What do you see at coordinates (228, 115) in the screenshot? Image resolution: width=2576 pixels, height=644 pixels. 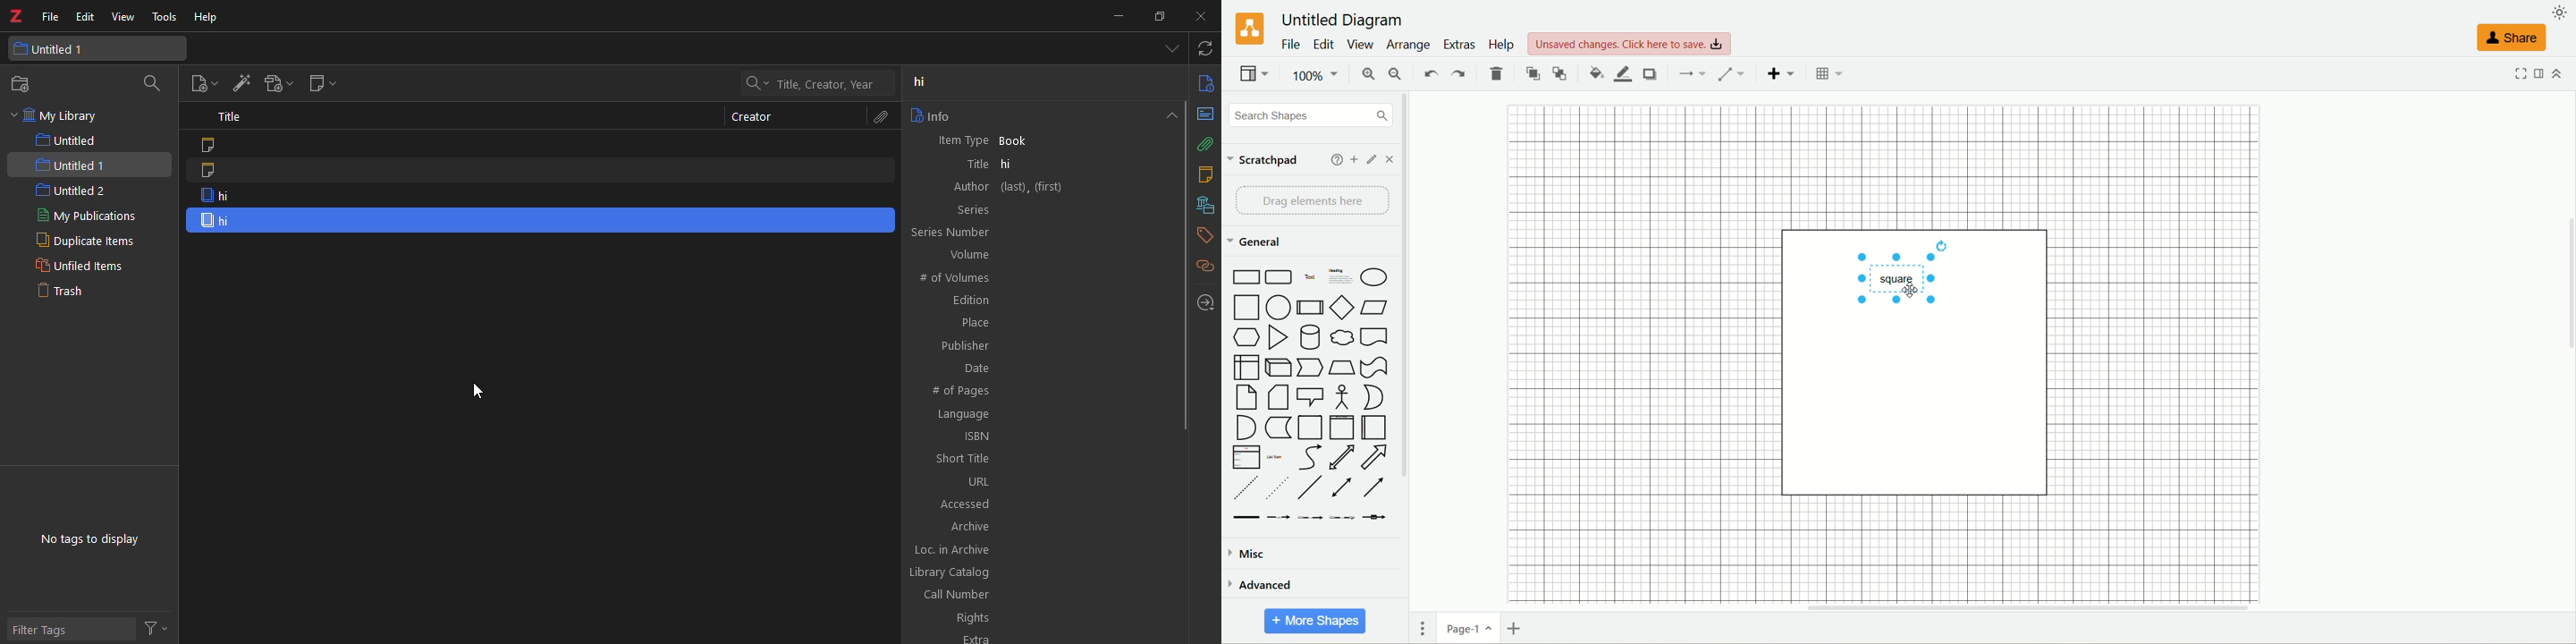 I see `title` at bounding box center [228, 115].